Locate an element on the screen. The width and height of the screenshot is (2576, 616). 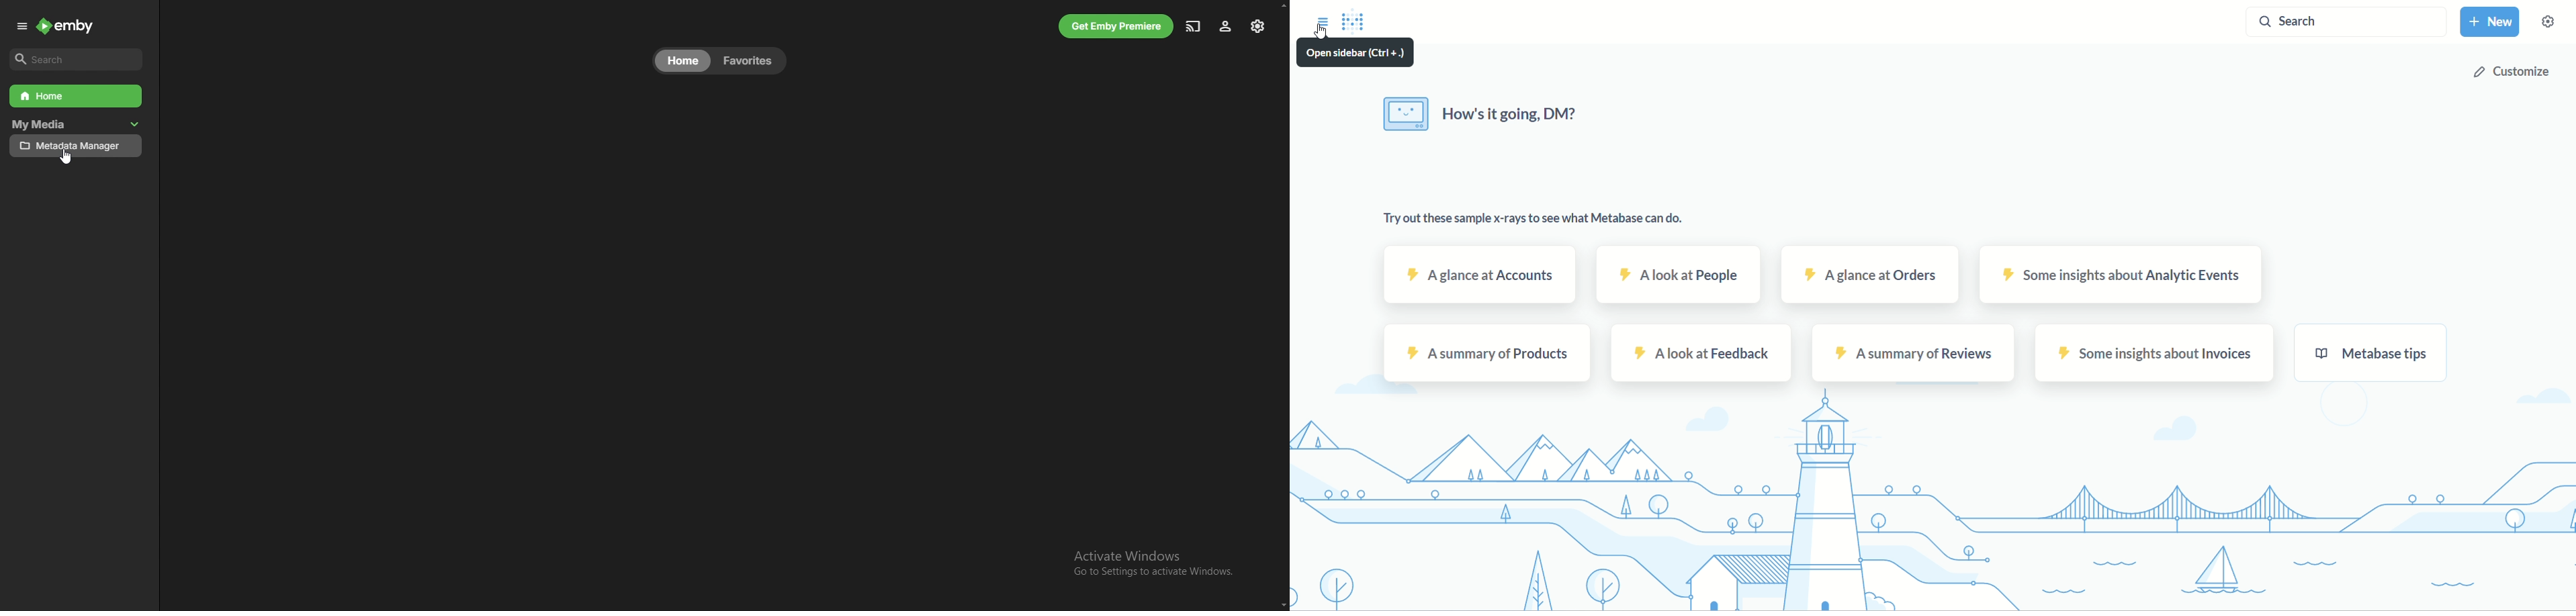
my media is located at coordinates (60, 125).